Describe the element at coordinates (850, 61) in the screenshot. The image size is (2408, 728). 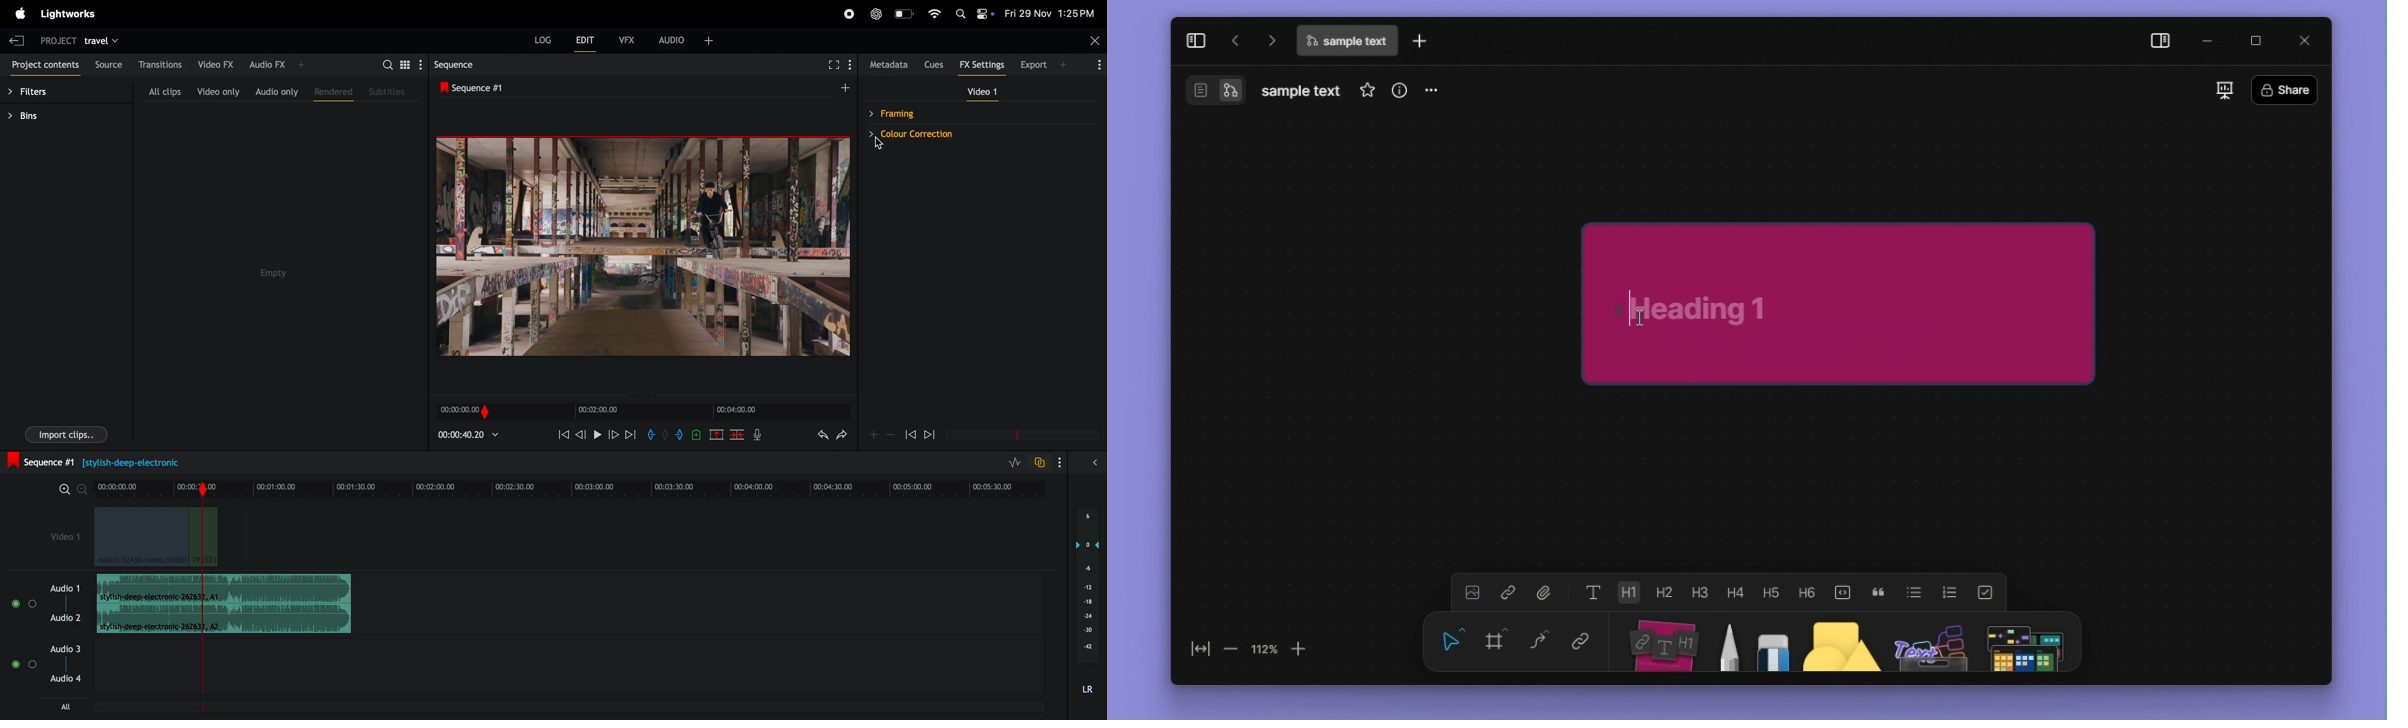
I see `search menu` at that location.